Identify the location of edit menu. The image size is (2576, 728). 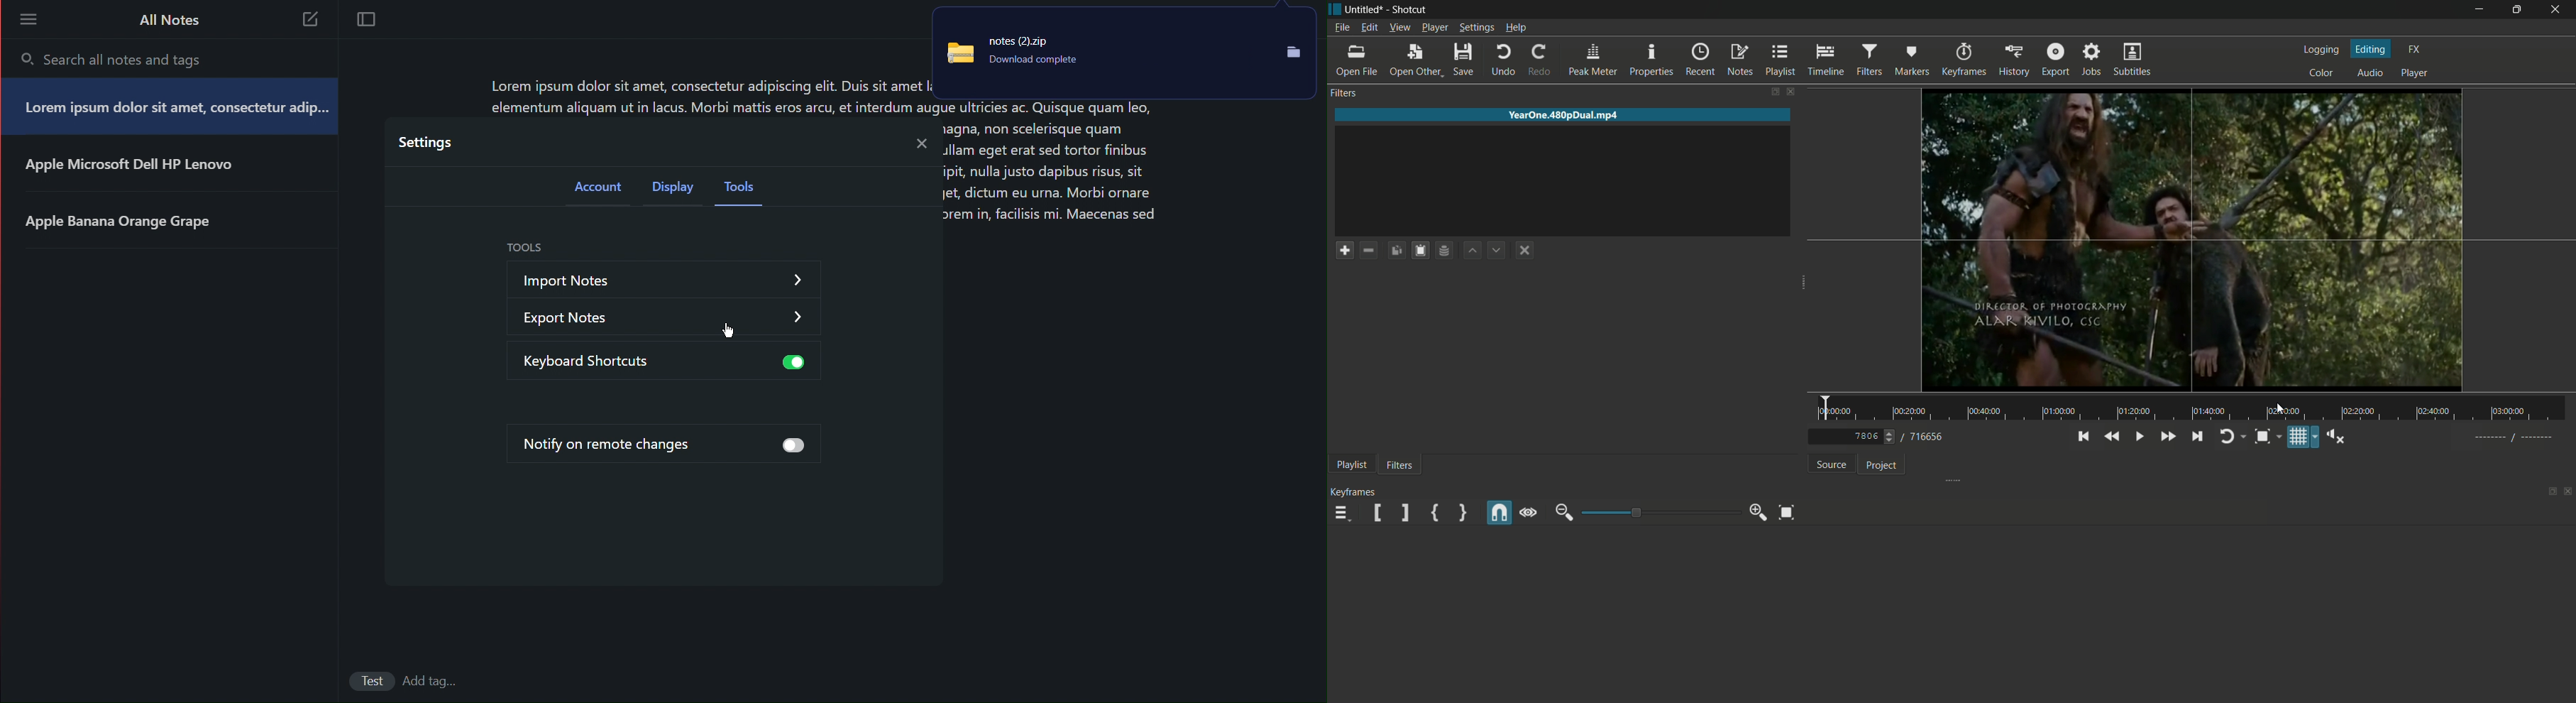
(1369, 28).